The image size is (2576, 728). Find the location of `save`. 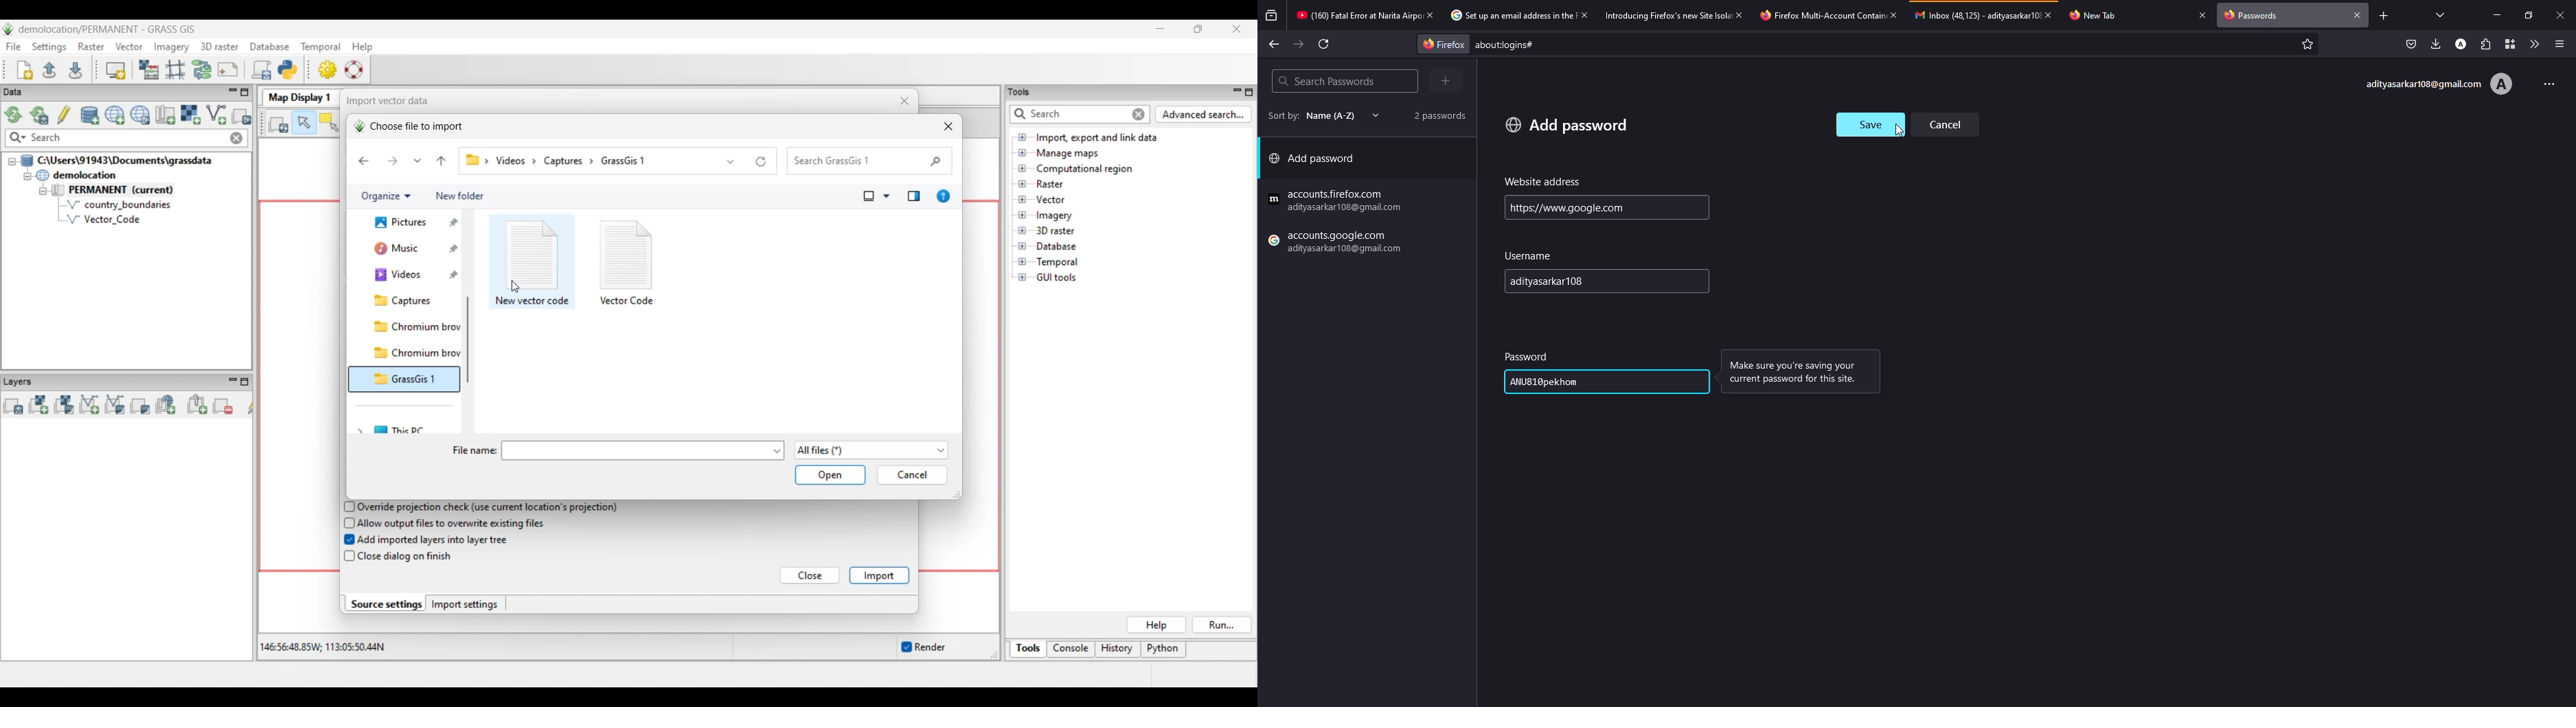

save is located at coordinates (1870, 124).